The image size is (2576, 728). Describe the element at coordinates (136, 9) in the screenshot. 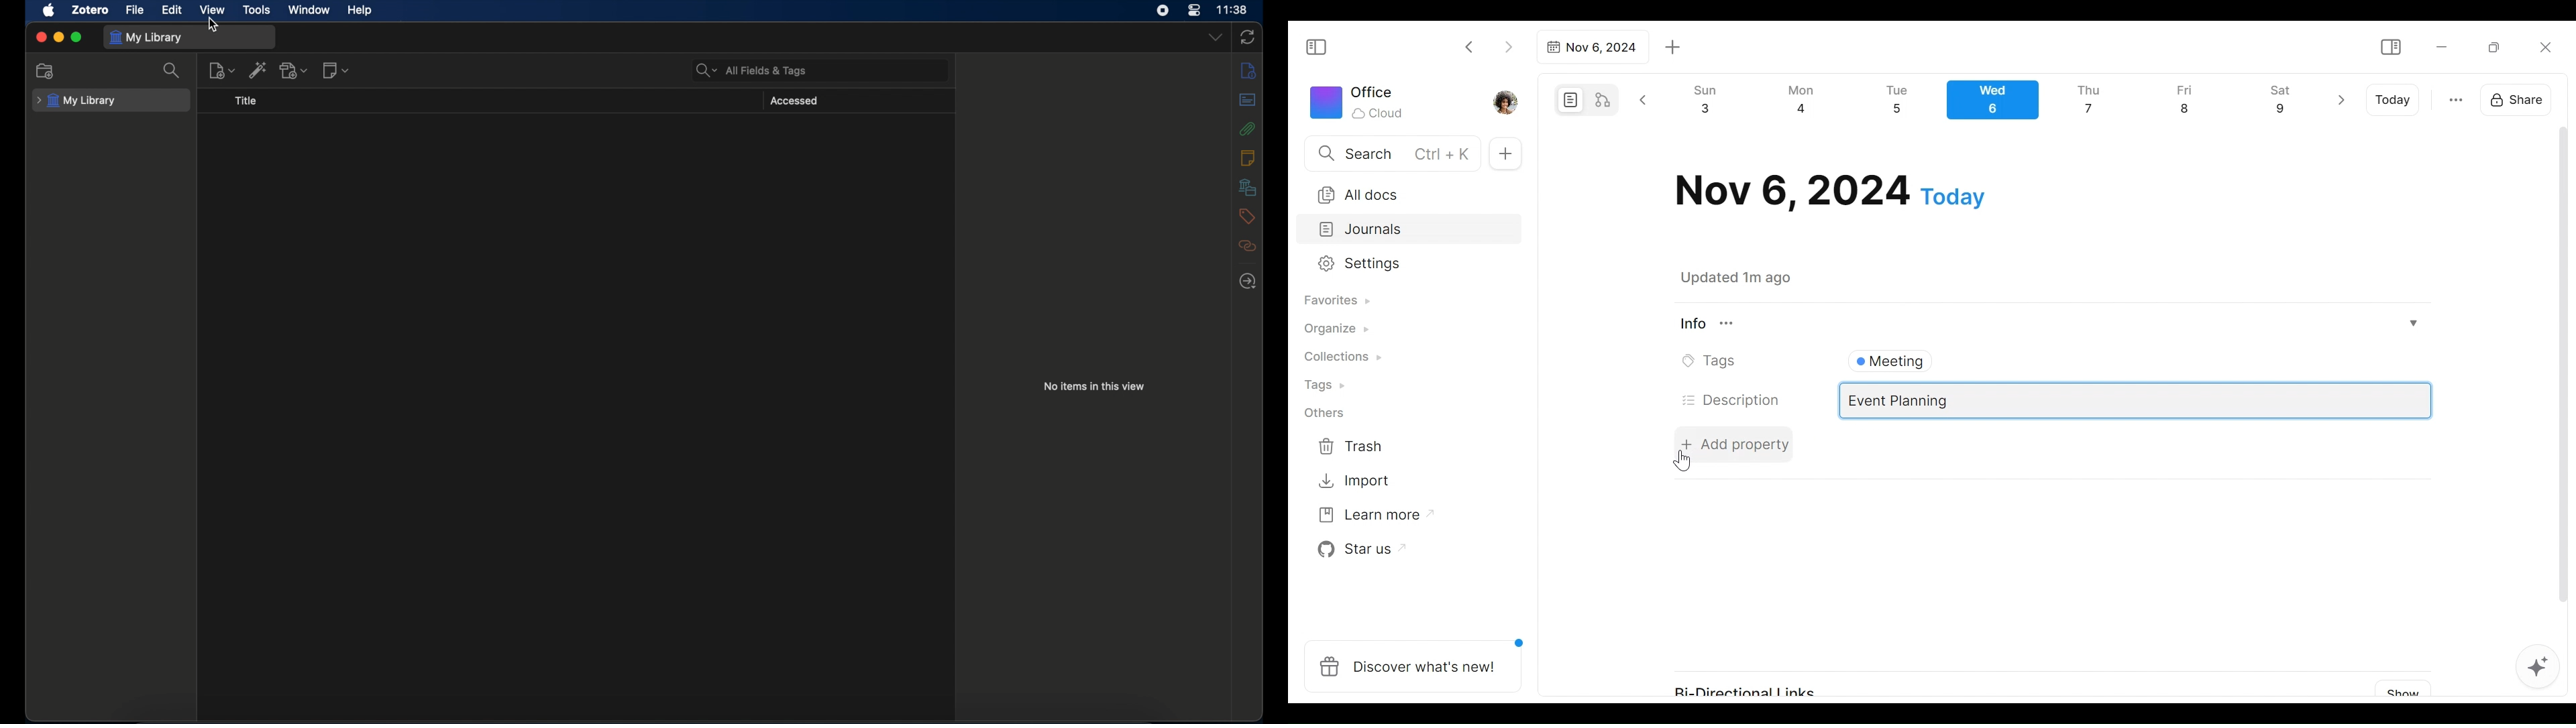

I see `file` at that location.